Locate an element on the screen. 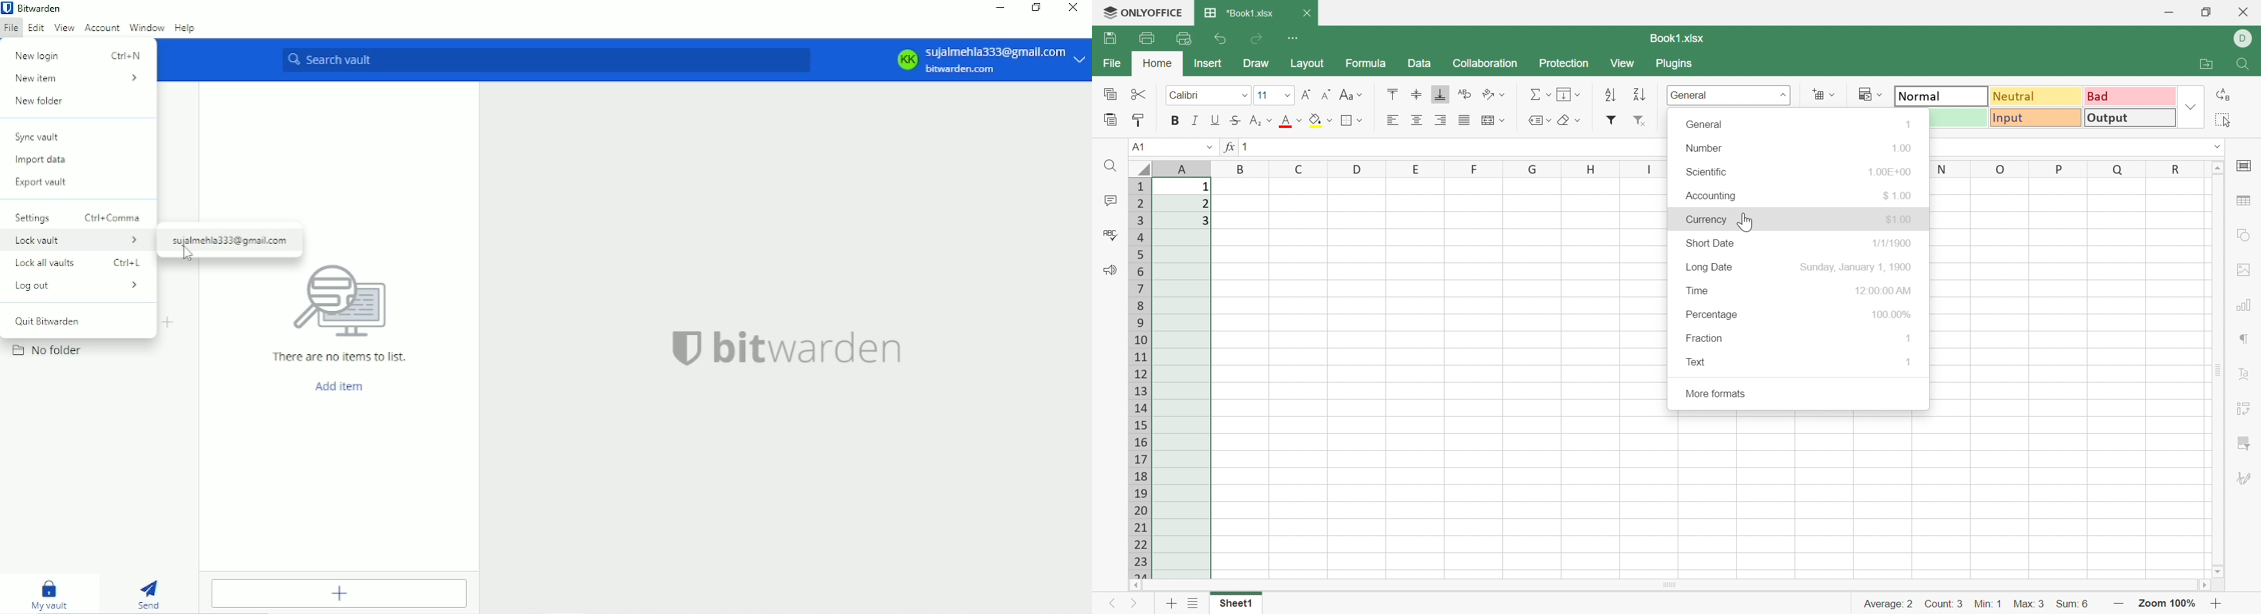 The width and height of the screenshot is (2268, 616). Add item is located at coordinates (343, 595).